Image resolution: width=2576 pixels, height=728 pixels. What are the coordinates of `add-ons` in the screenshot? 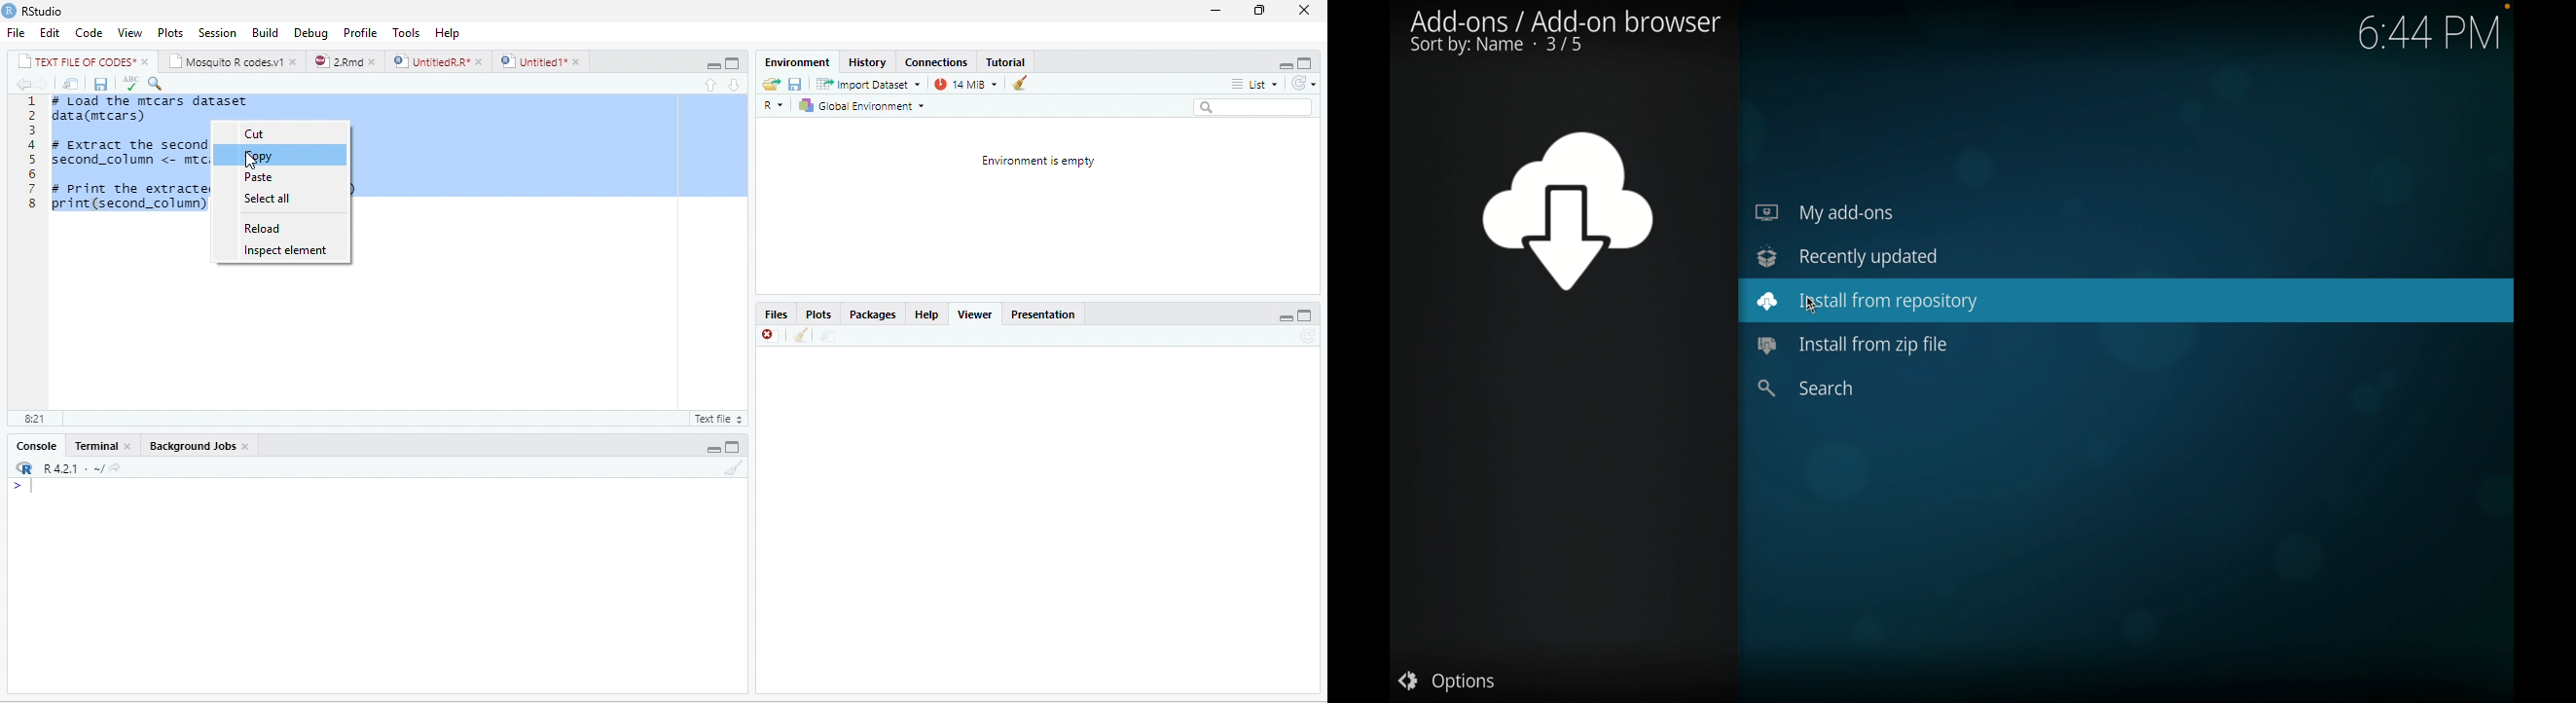 It's located at (1566, 212).